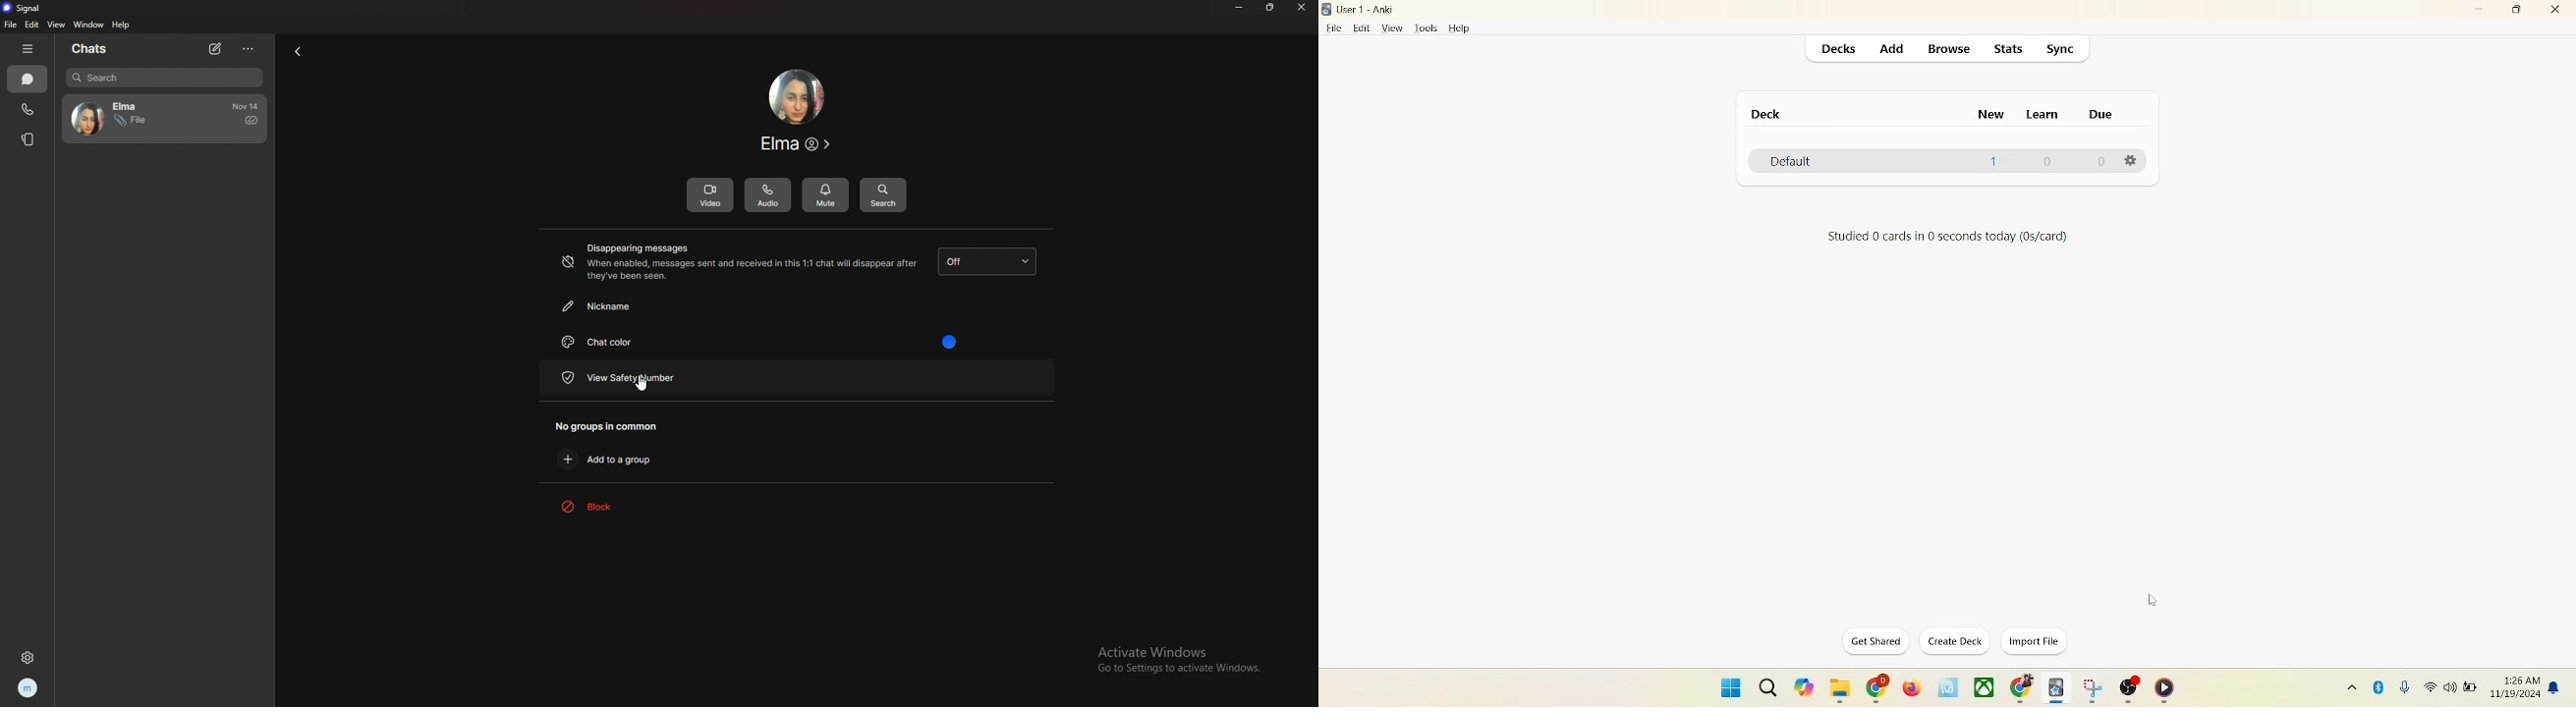 The image size is (2576, 728). Describe the element at coordinates (2449, 686) in the screenshot. I see `speaker` at that location.